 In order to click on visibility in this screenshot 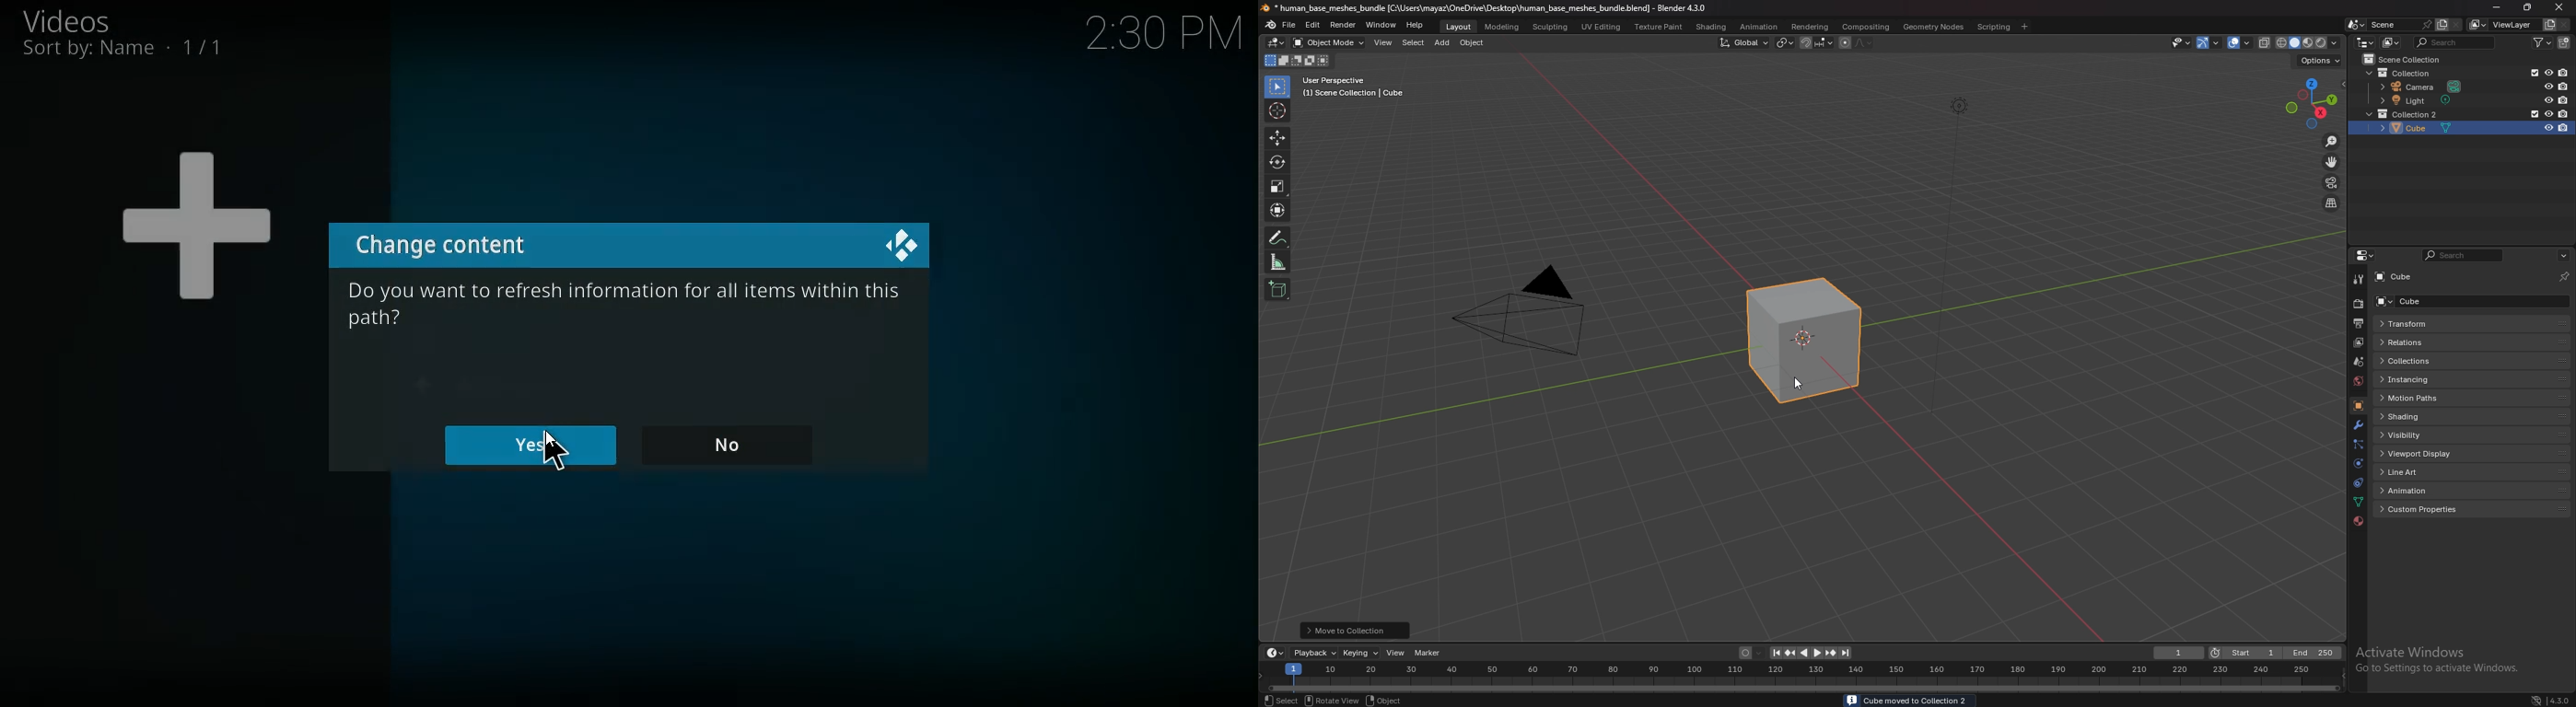, I will do `click(2419, 435)`.